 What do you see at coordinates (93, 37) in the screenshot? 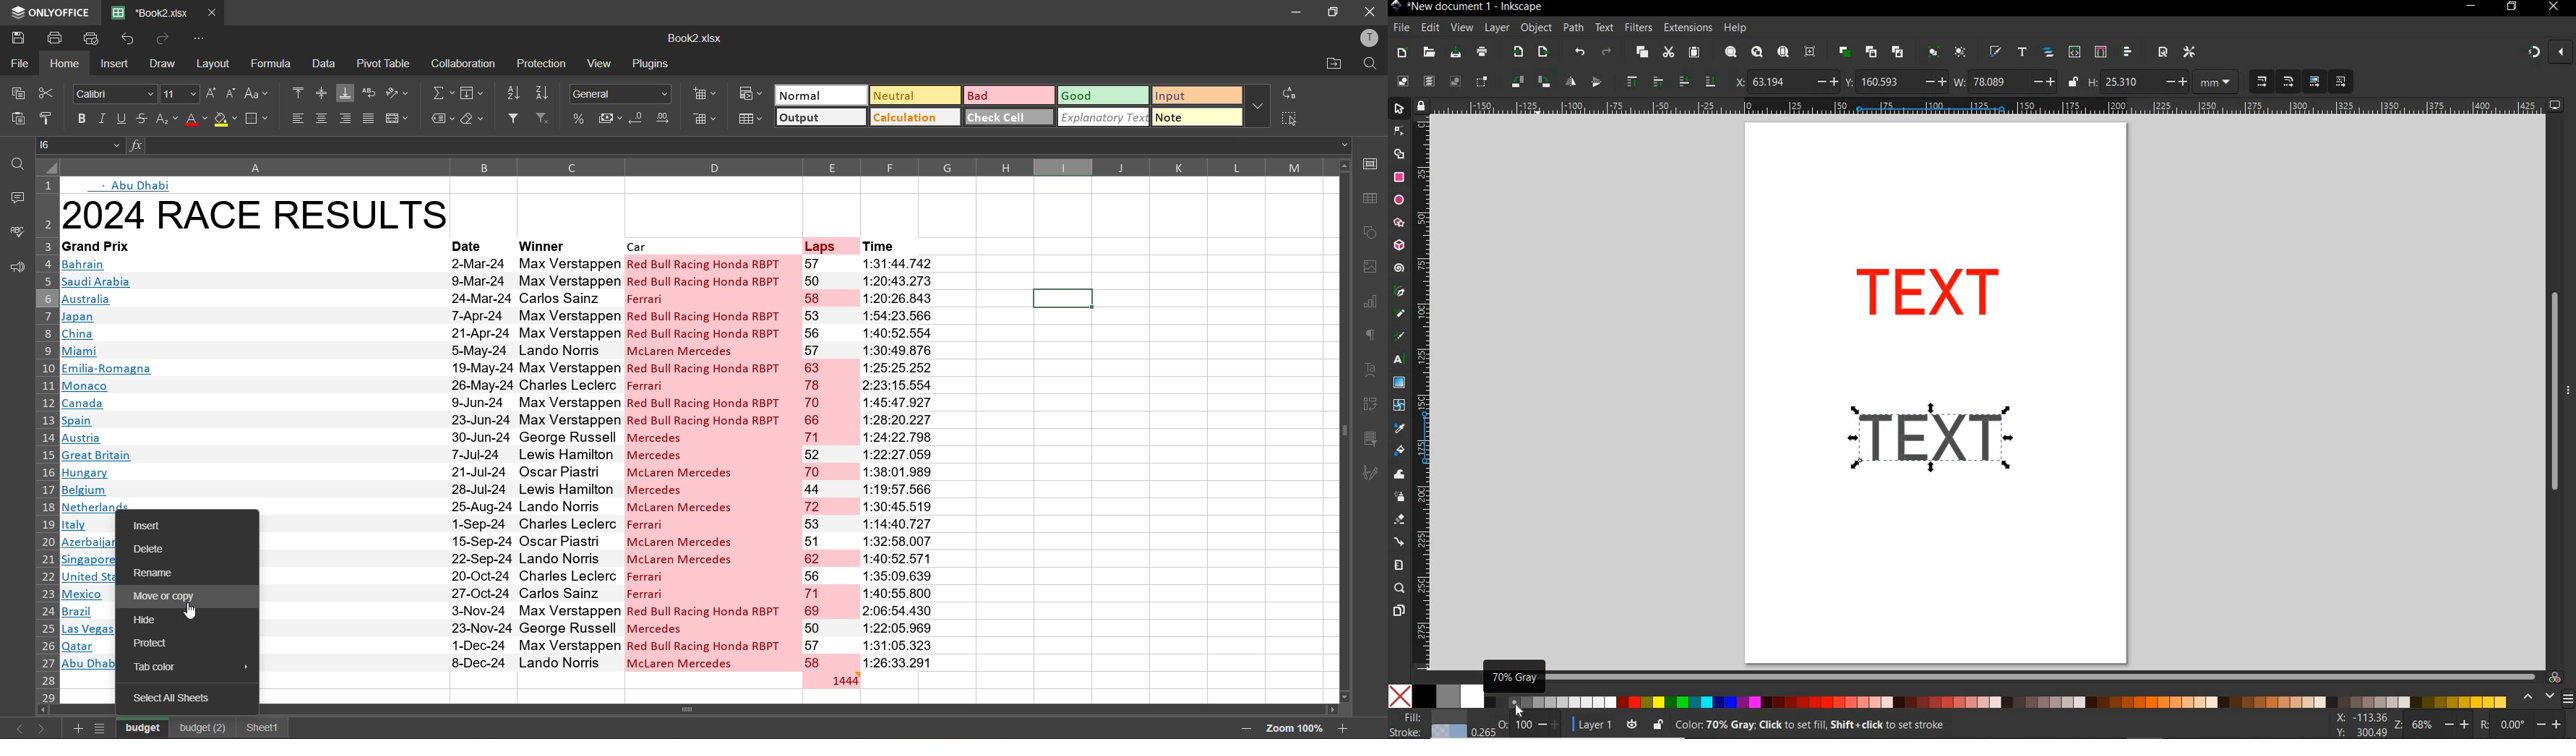
I see `quick print` at bounding box center [93, 37].